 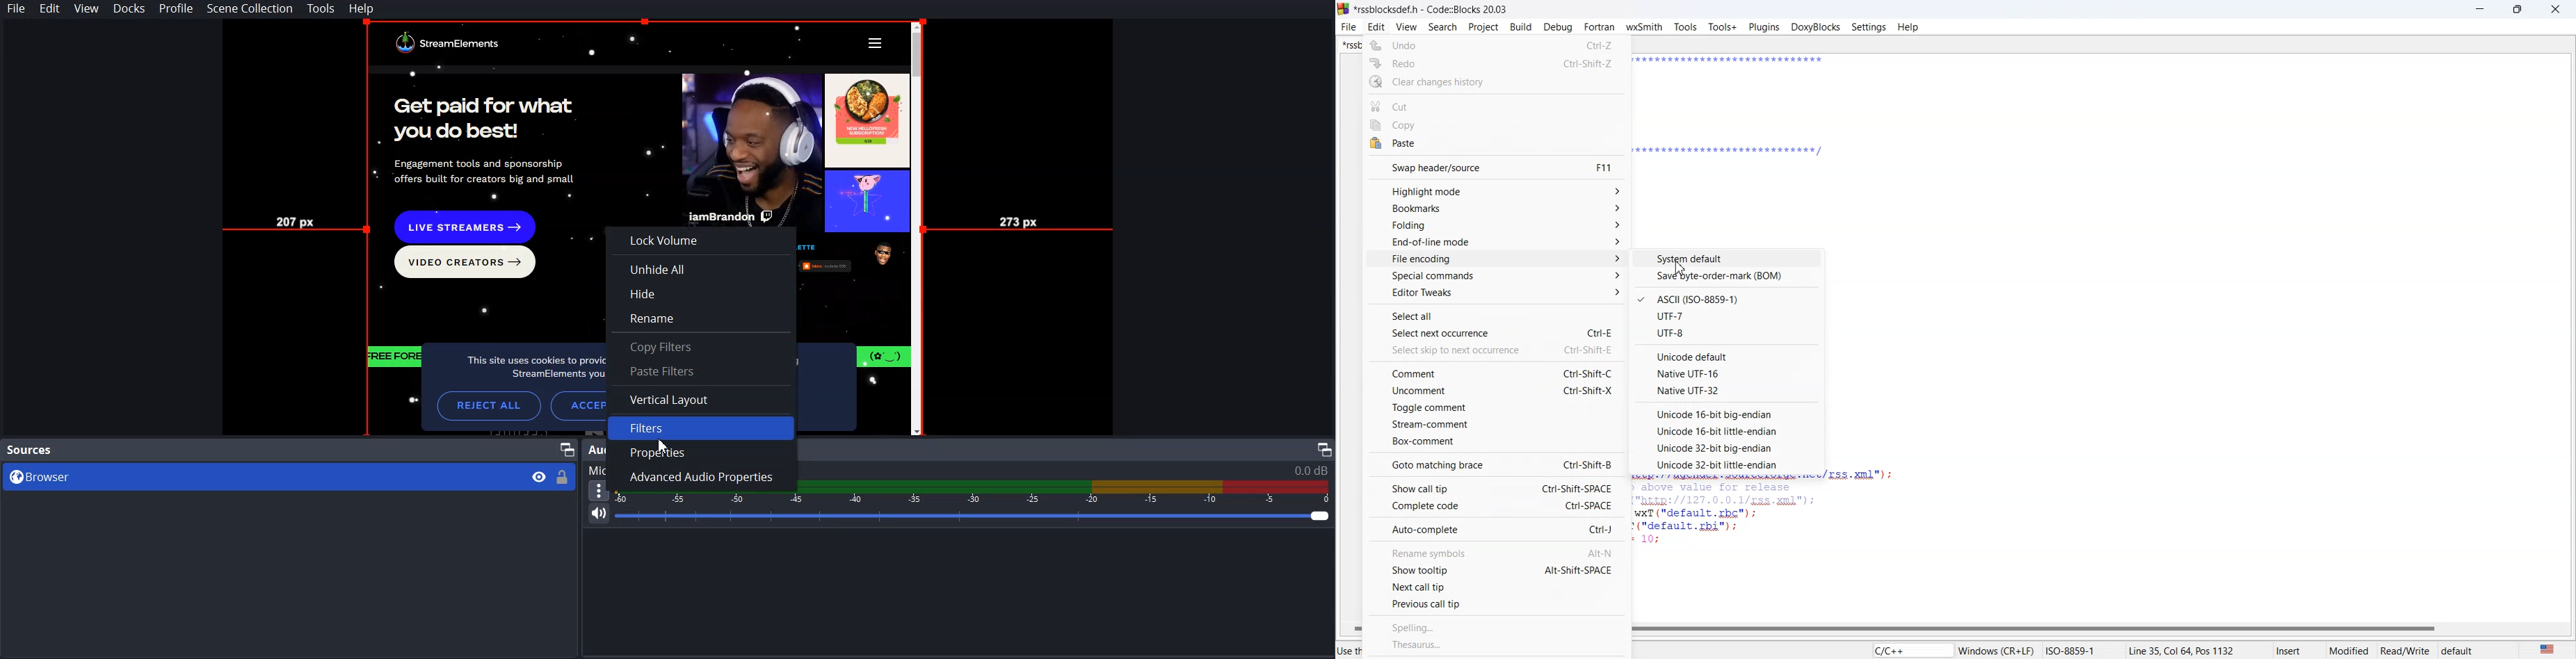 I want to click on insert, so click(x=2299, y=649).